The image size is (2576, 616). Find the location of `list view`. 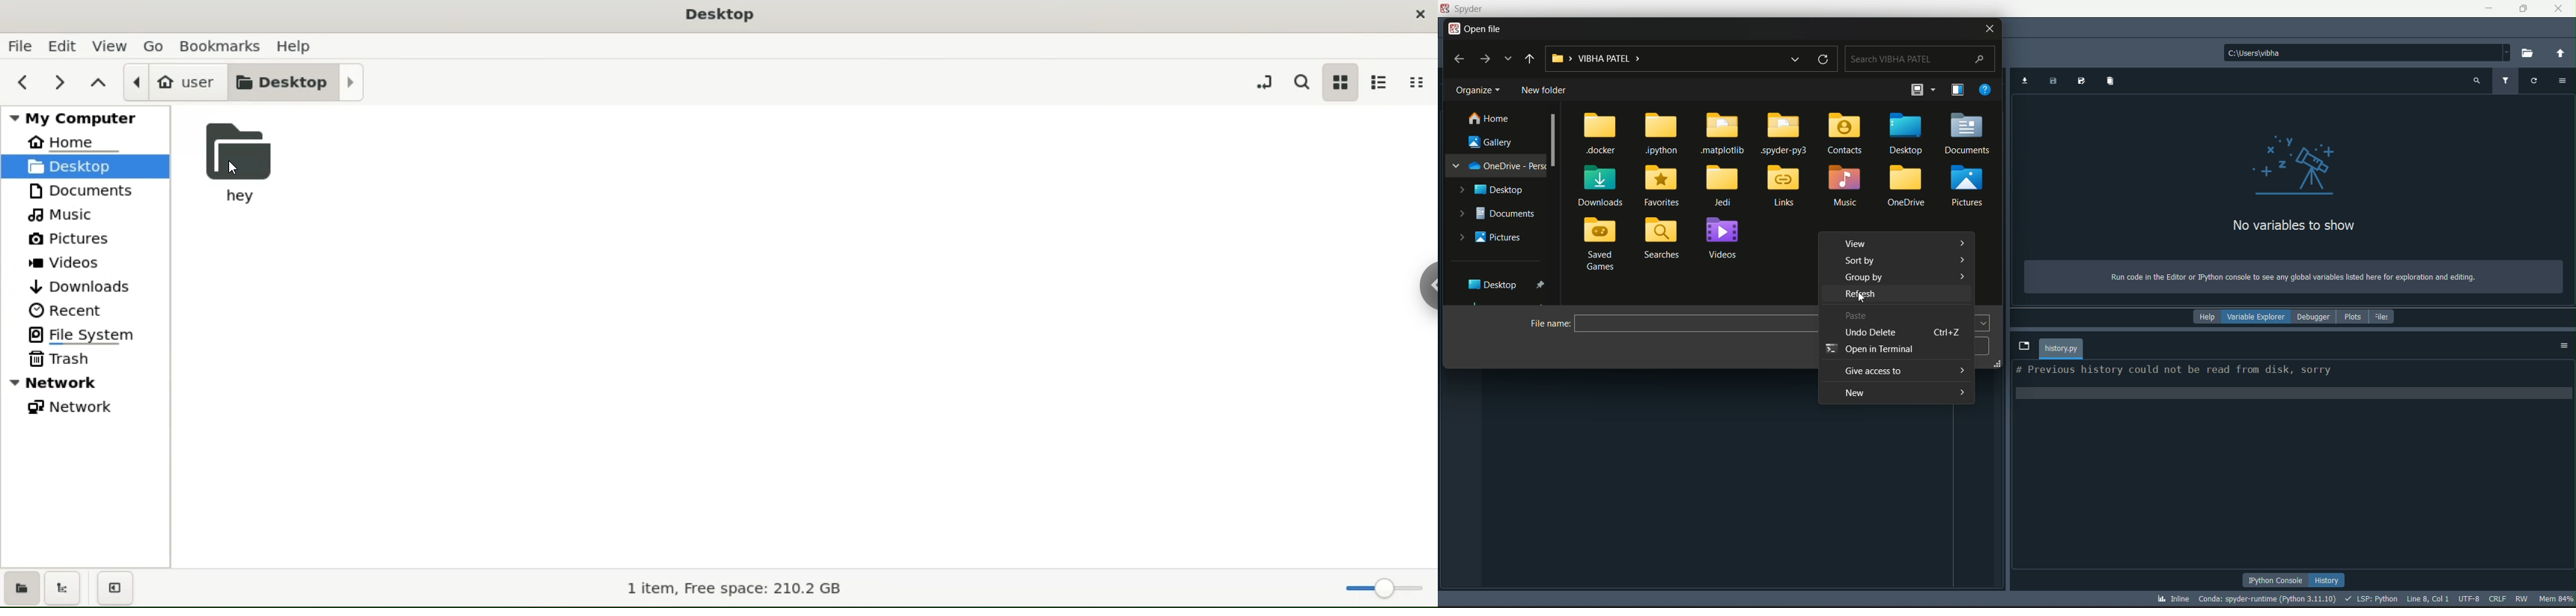

list view is located at coordinates (1381, 82).